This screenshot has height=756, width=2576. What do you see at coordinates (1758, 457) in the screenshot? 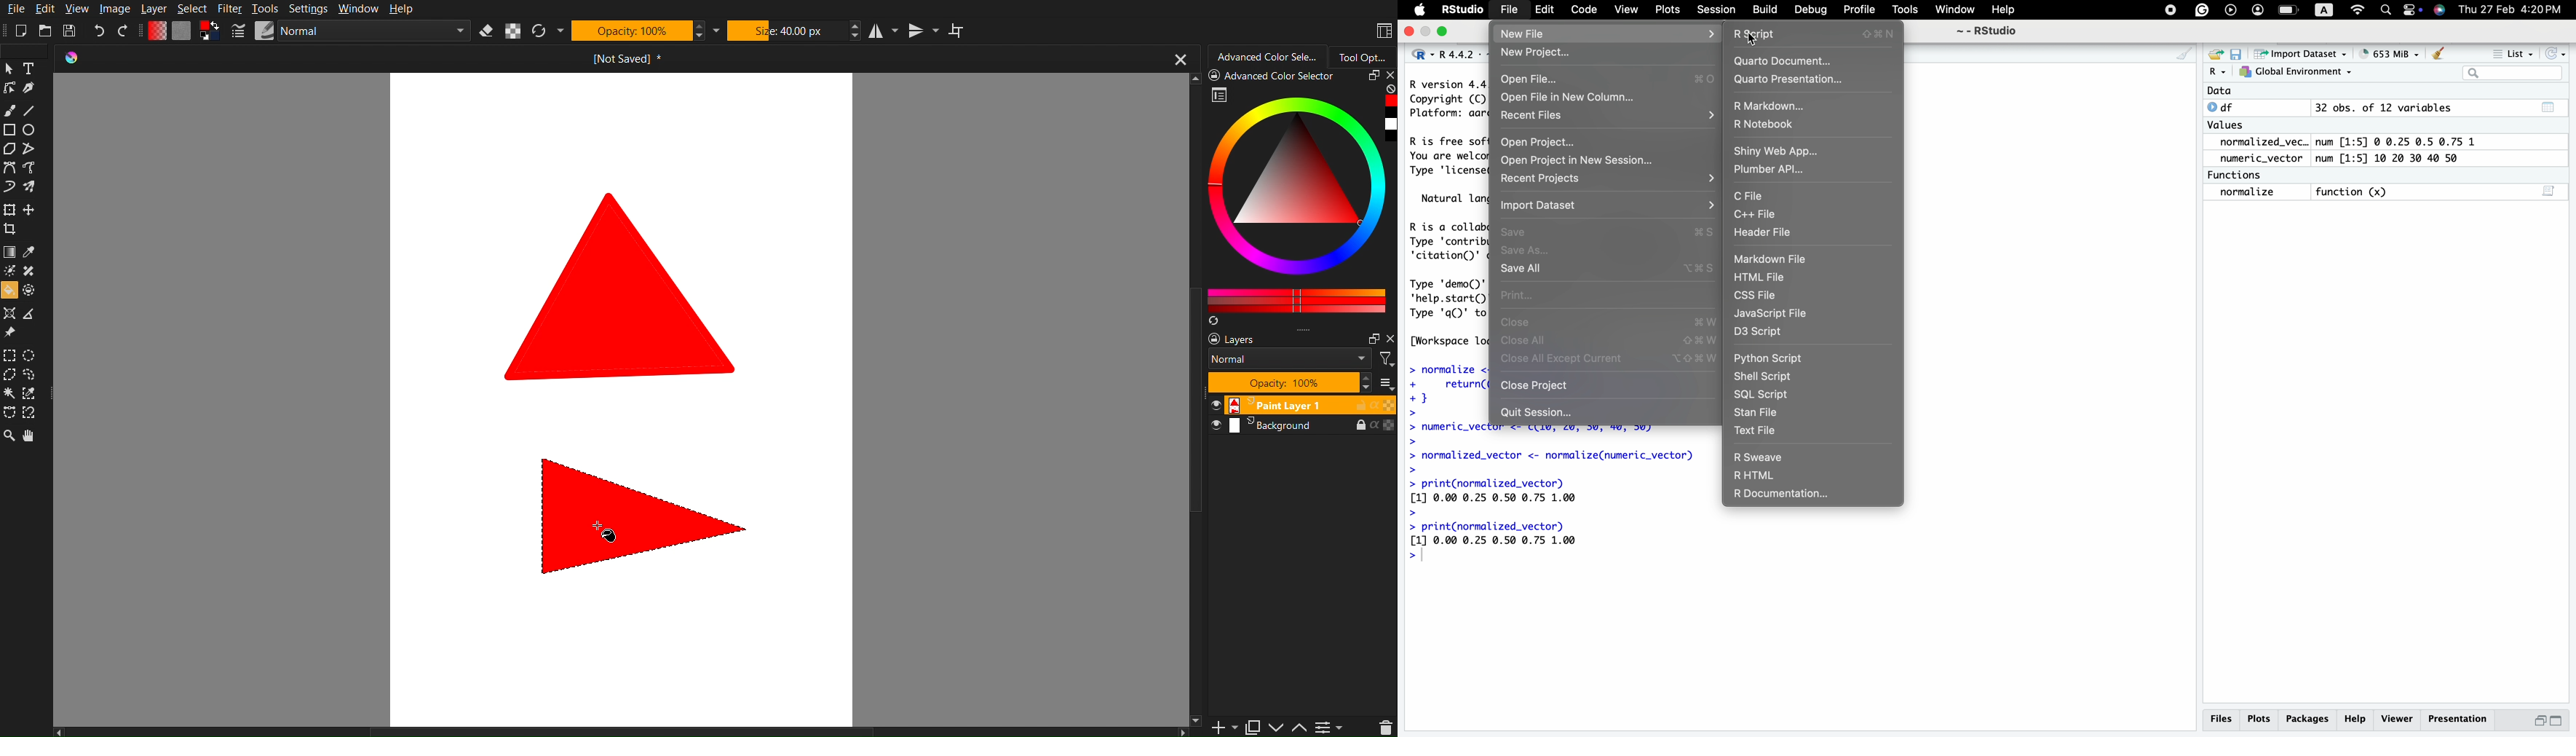
I see `R Swearve` at bounding box center [1758, 457].